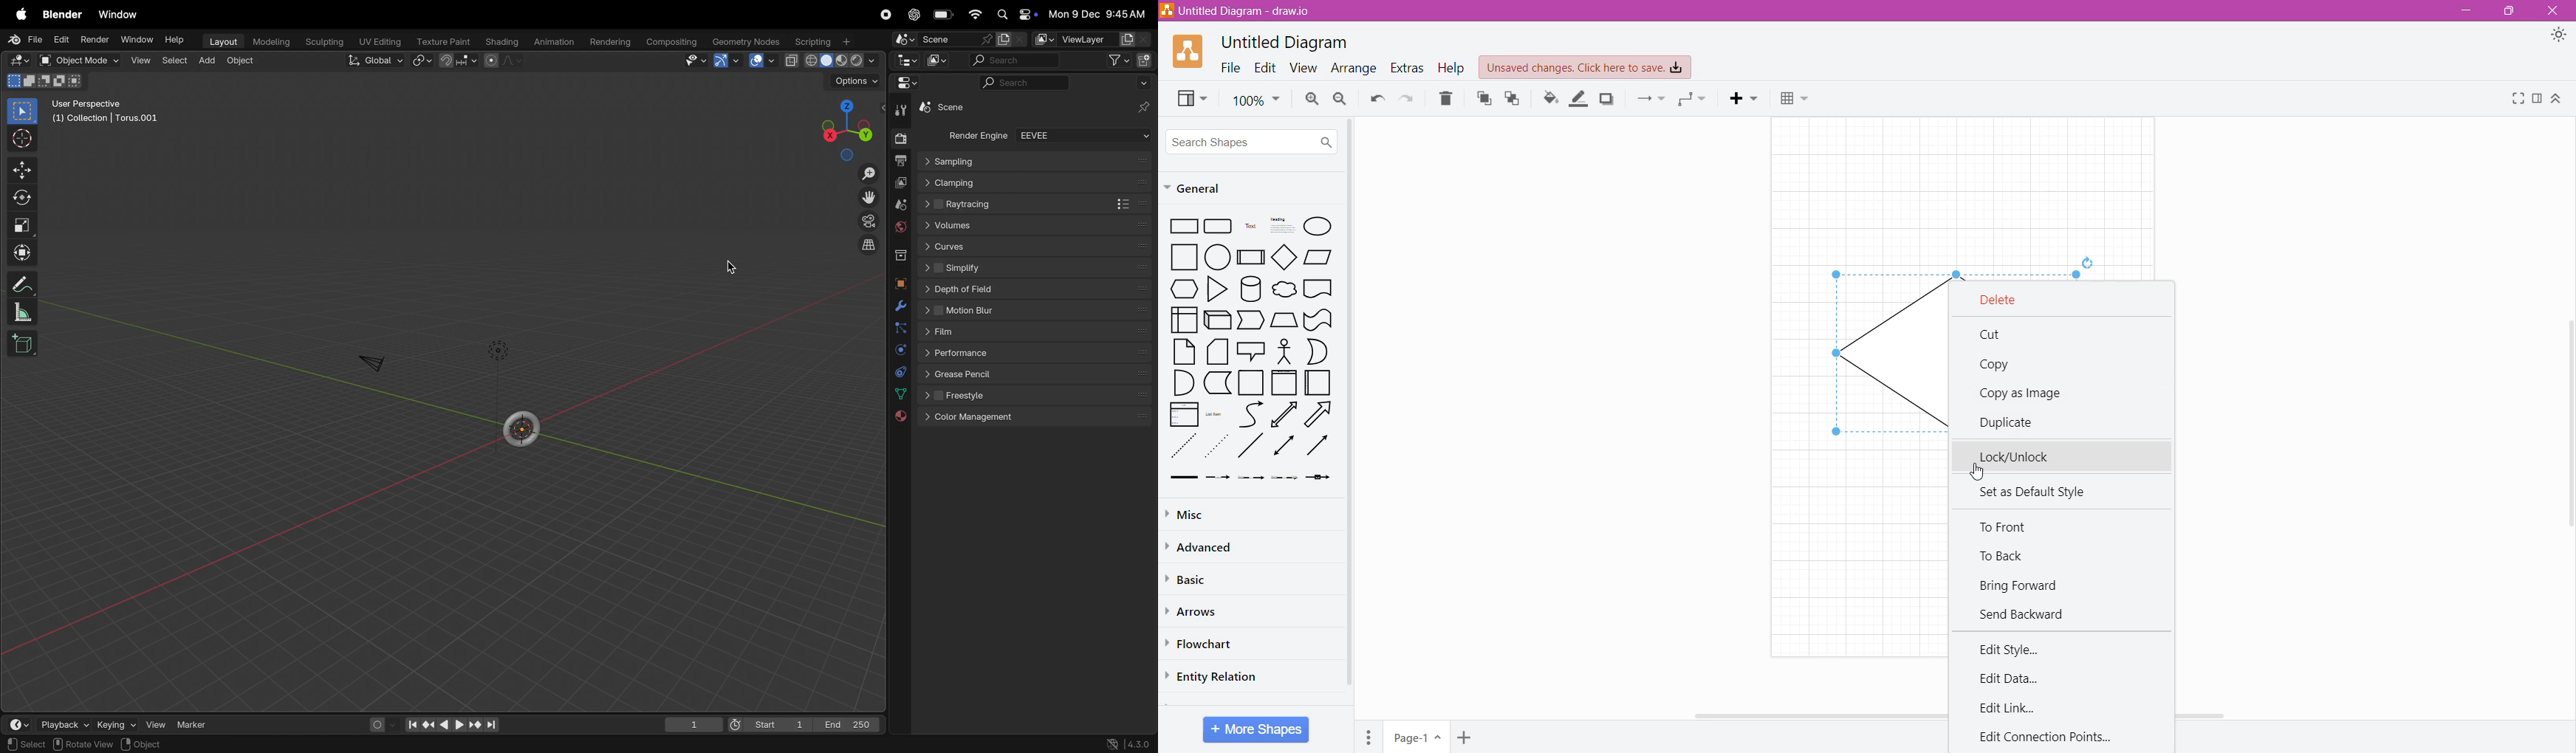 This screenshot has width=2576, height=756. What do you see at coordinates (899, 306) in the screenshot?
I see `modifiers` at bounding box center [899, 306].